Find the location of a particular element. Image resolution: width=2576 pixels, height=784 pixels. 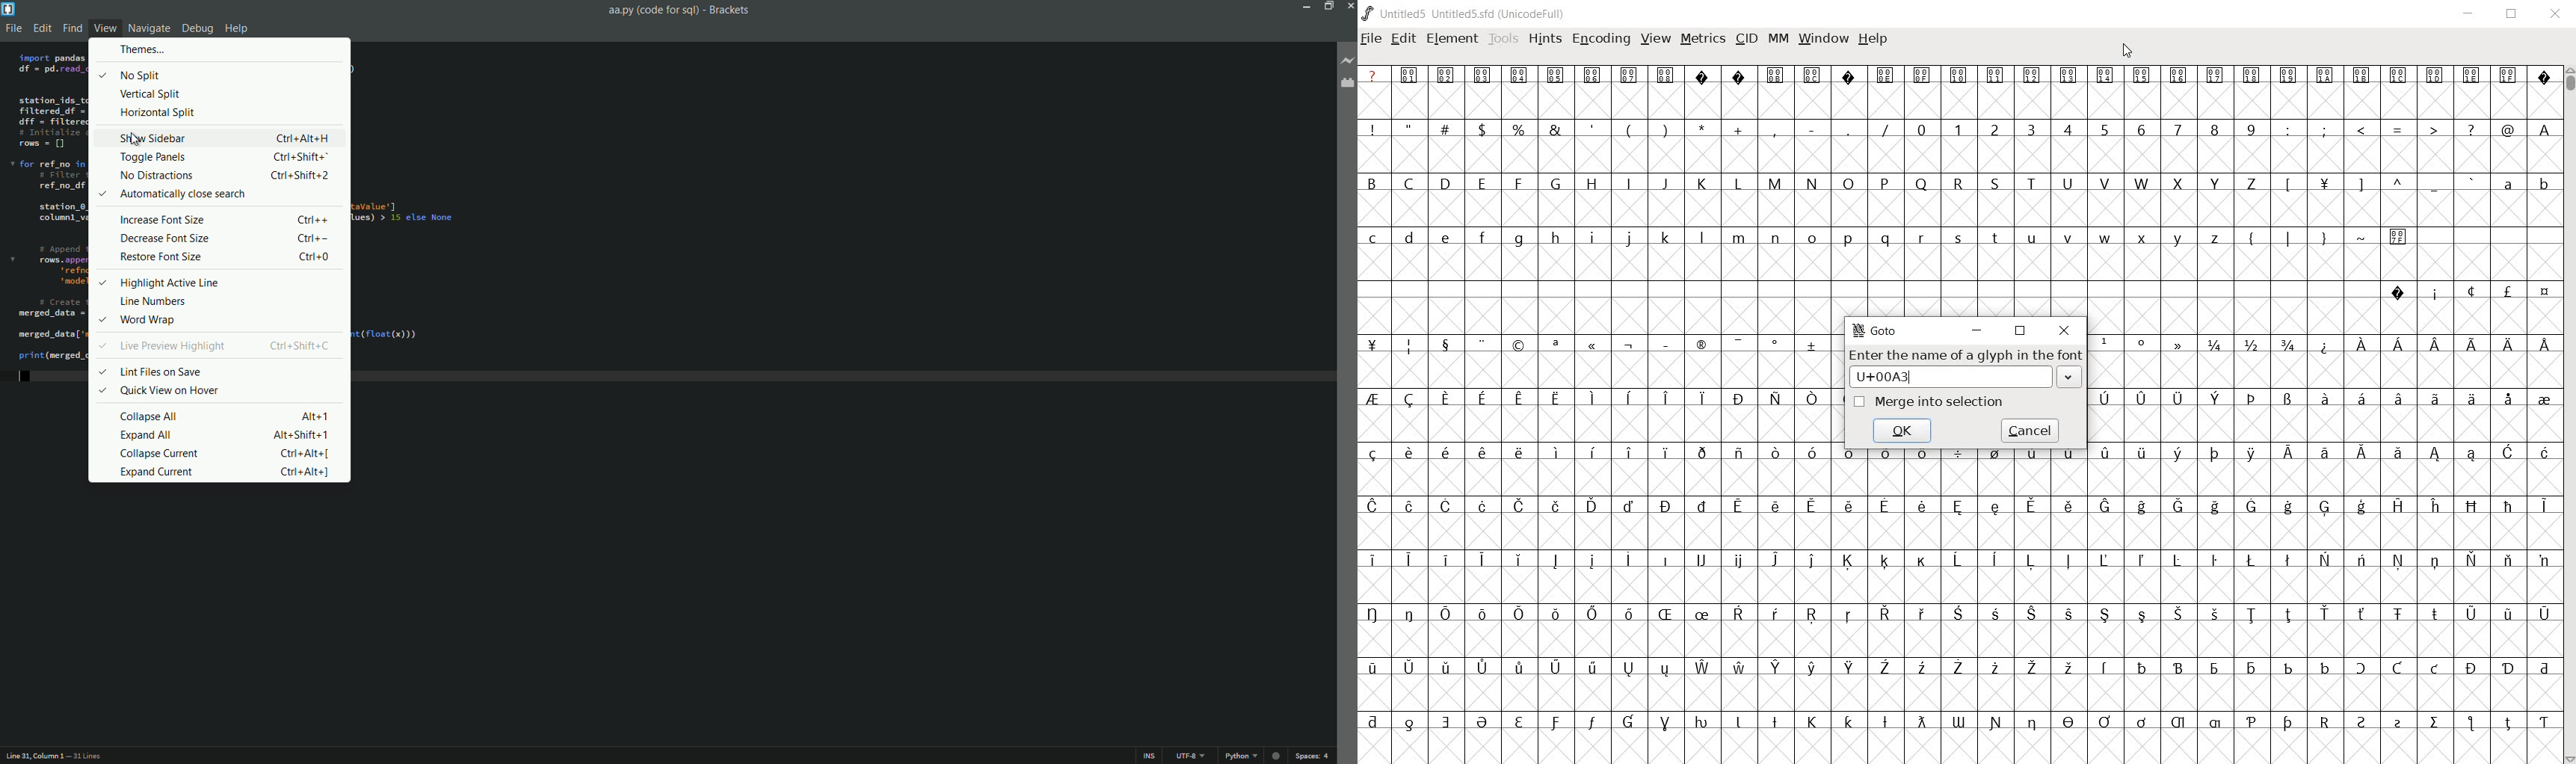

lint files on save is located at coordinates (151, 371).